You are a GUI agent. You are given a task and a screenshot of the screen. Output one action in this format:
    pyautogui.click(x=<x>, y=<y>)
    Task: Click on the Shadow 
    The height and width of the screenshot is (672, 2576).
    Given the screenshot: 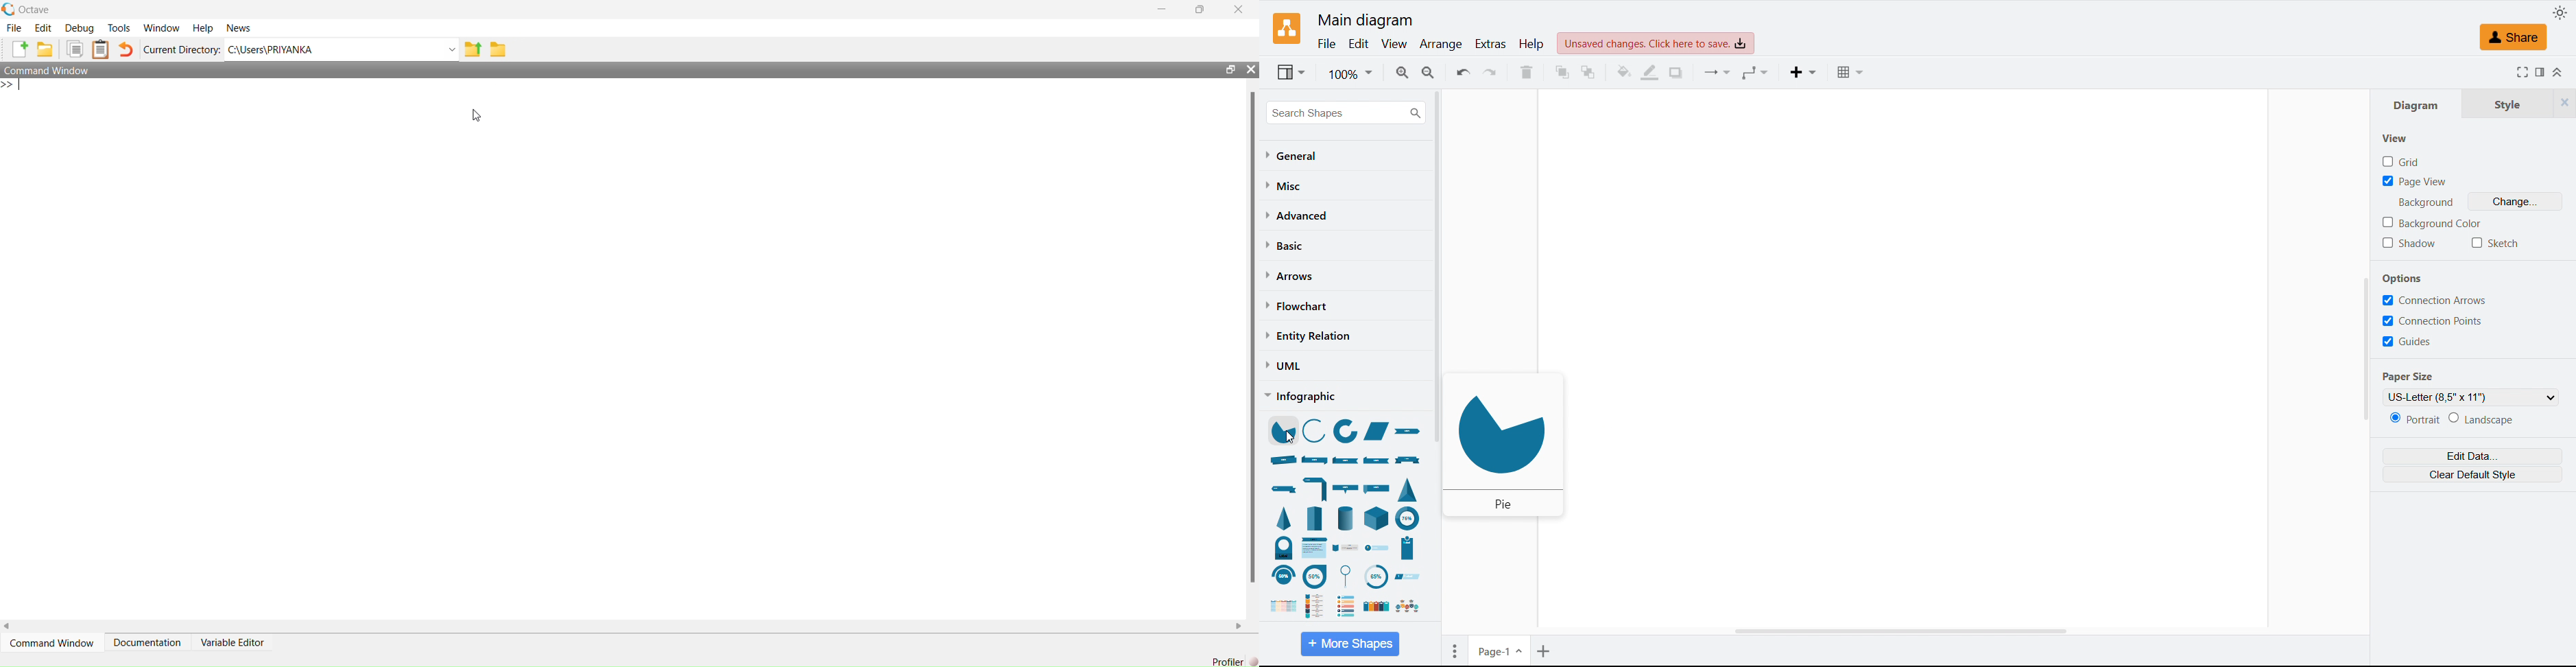 What is the action you would take?
    pyautogui.click(x=2409, y=243)
    